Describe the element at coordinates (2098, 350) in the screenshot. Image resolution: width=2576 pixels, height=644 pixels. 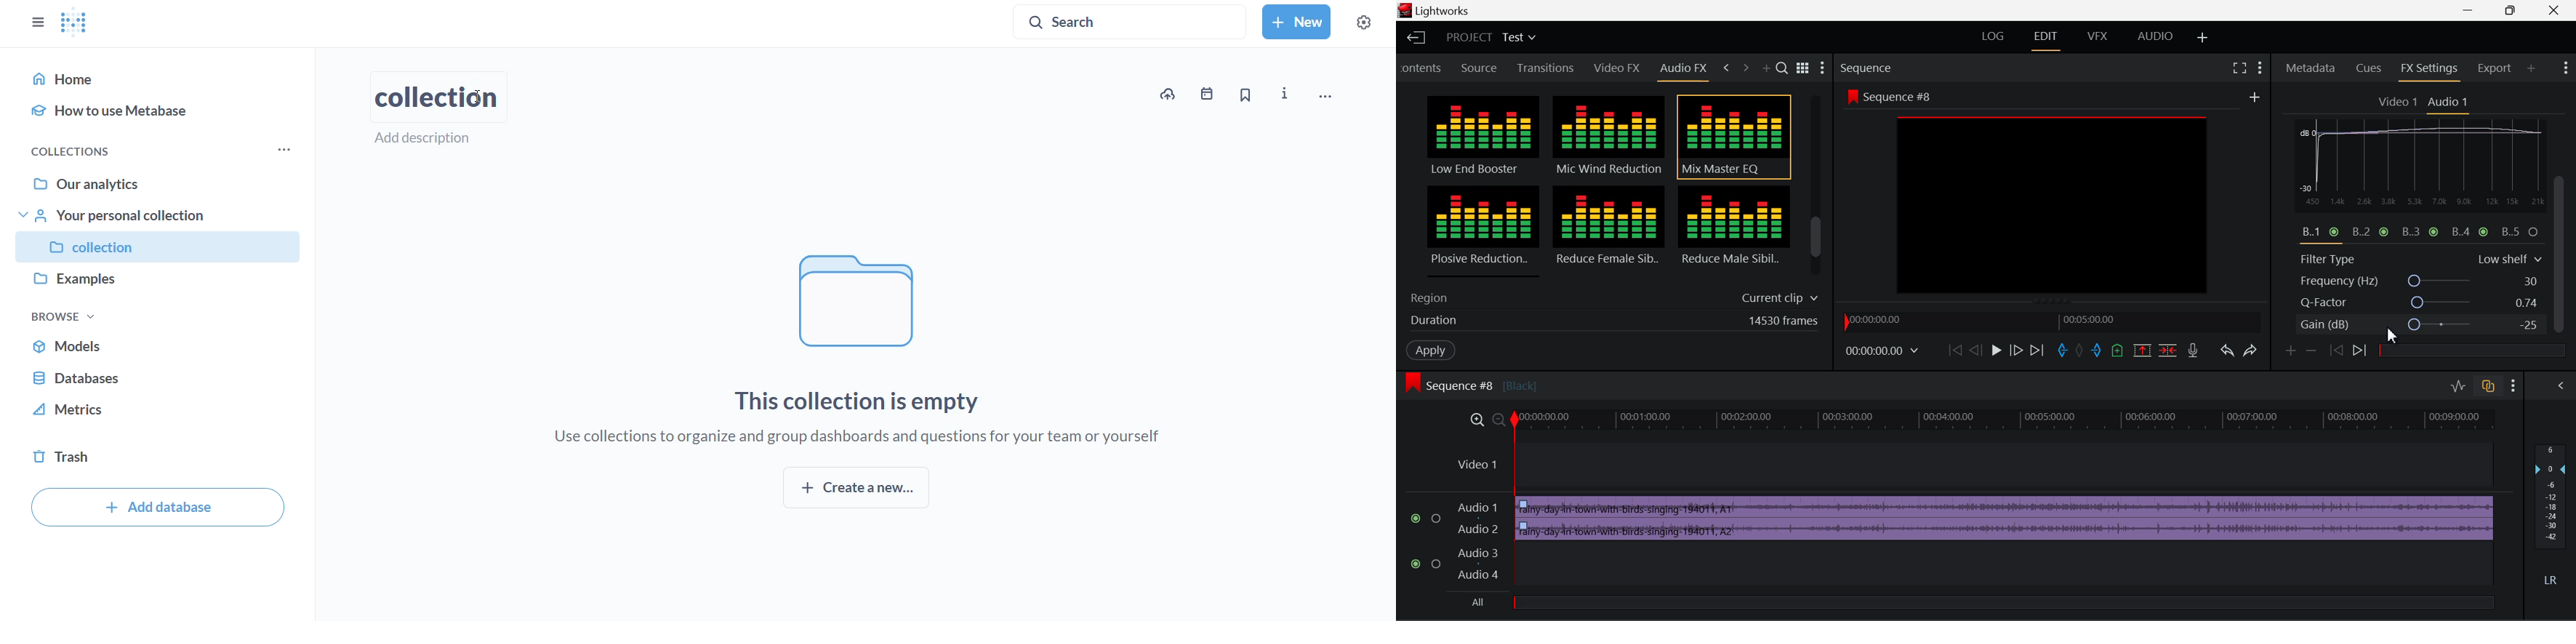
I see `Mart Out` at that location.